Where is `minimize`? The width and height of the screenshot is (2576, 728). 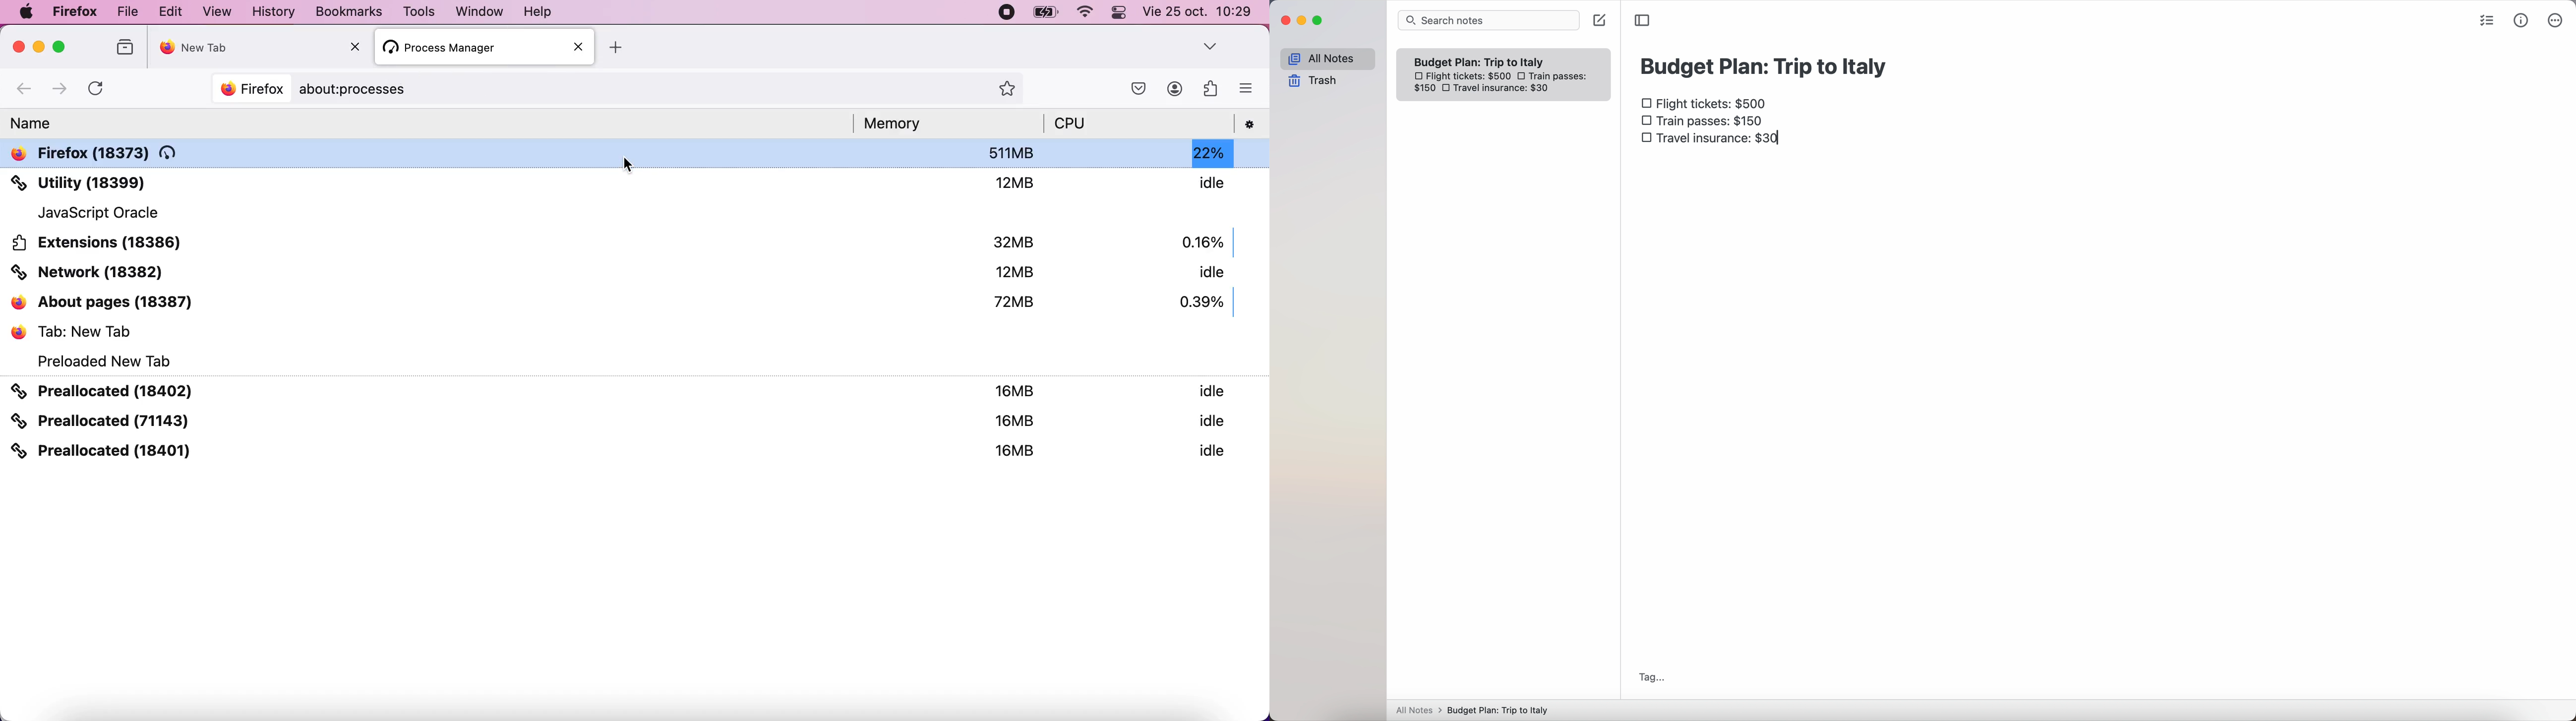
minimize is located at coordinates (1305, 21).